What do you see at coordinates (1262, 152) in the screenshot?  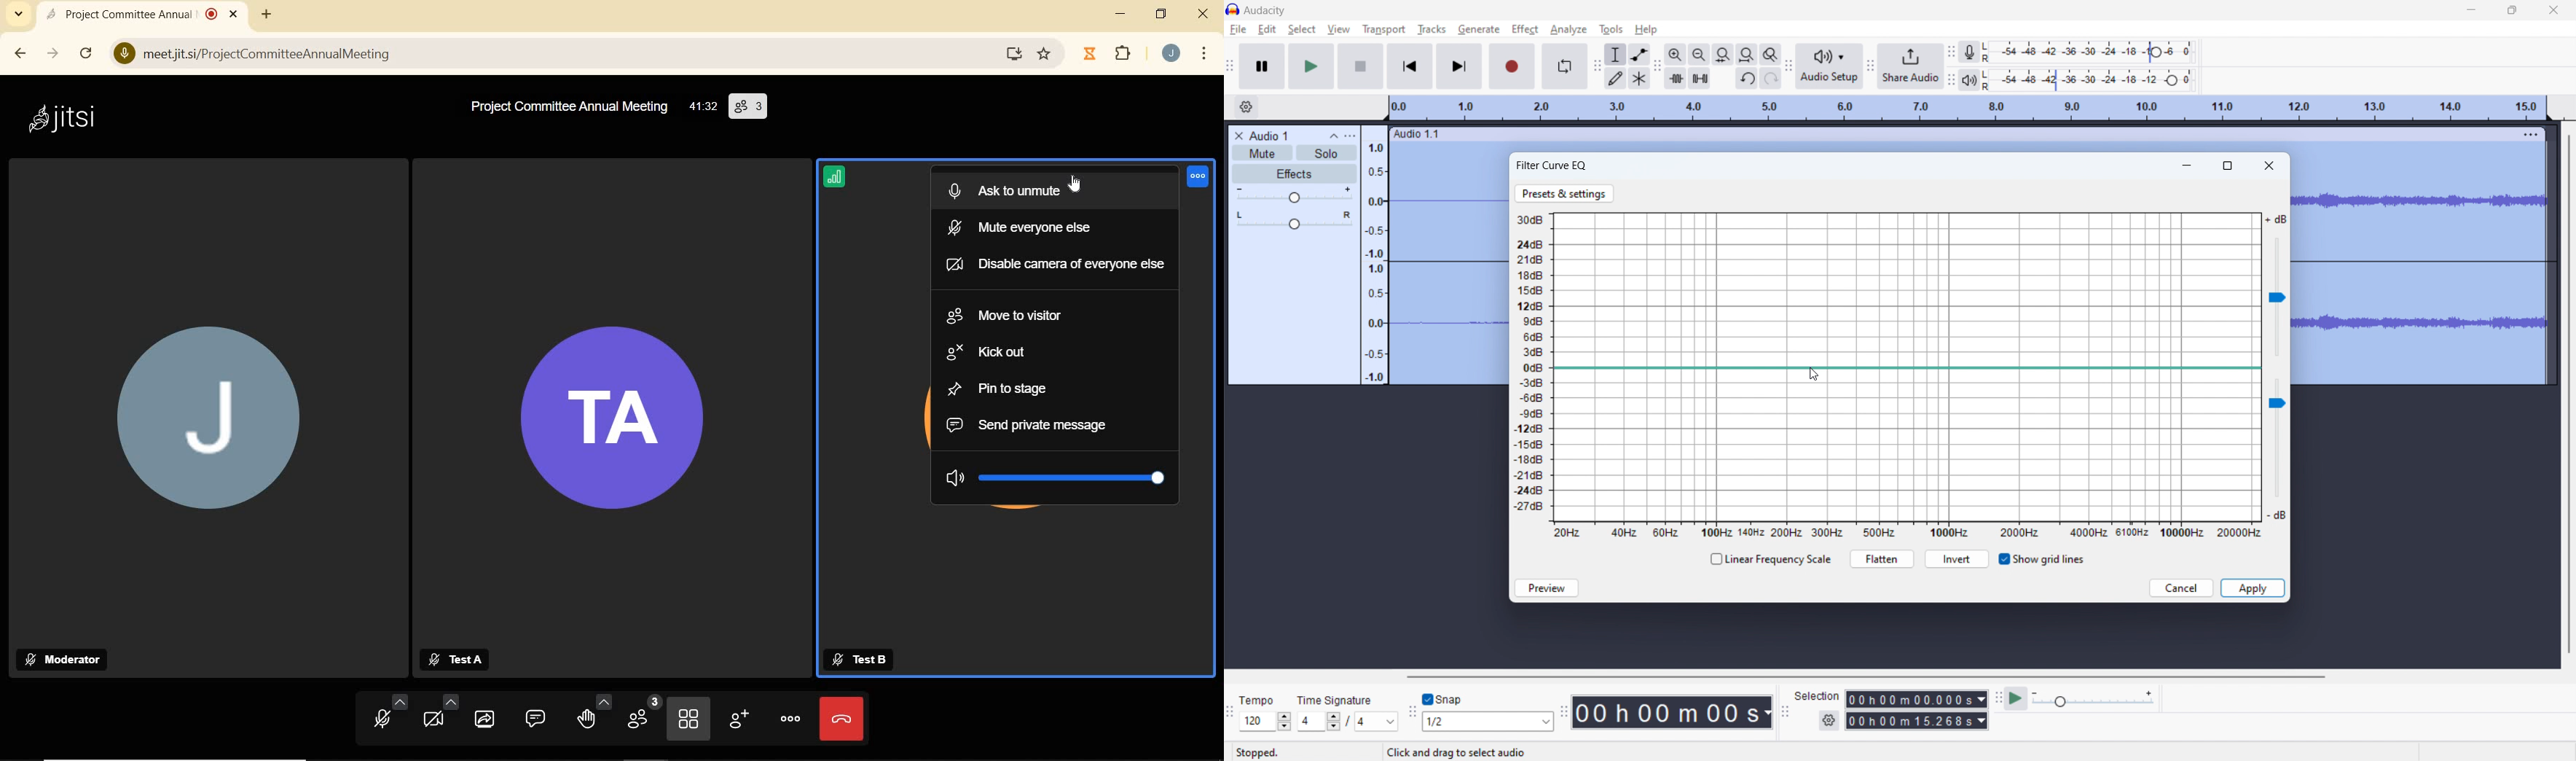 I see `mute` at bounding box center [1262, 152].